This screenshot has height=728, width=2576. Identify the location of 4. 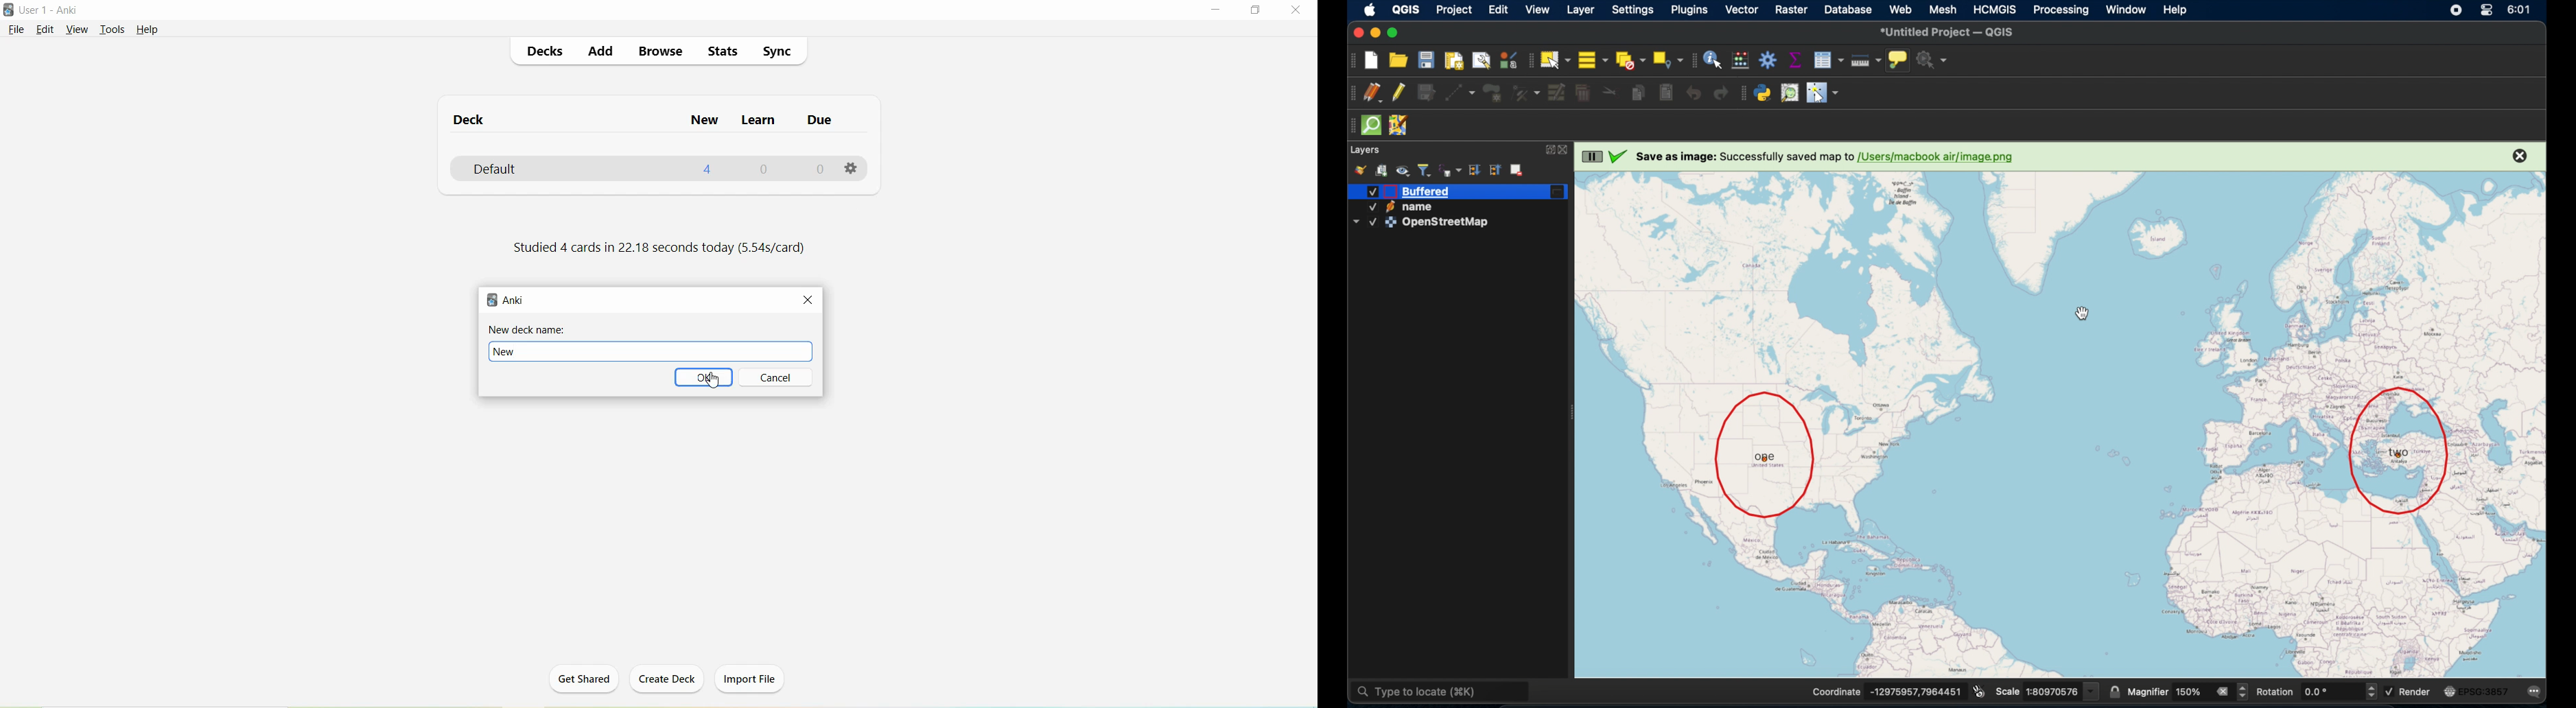
(708, 169).